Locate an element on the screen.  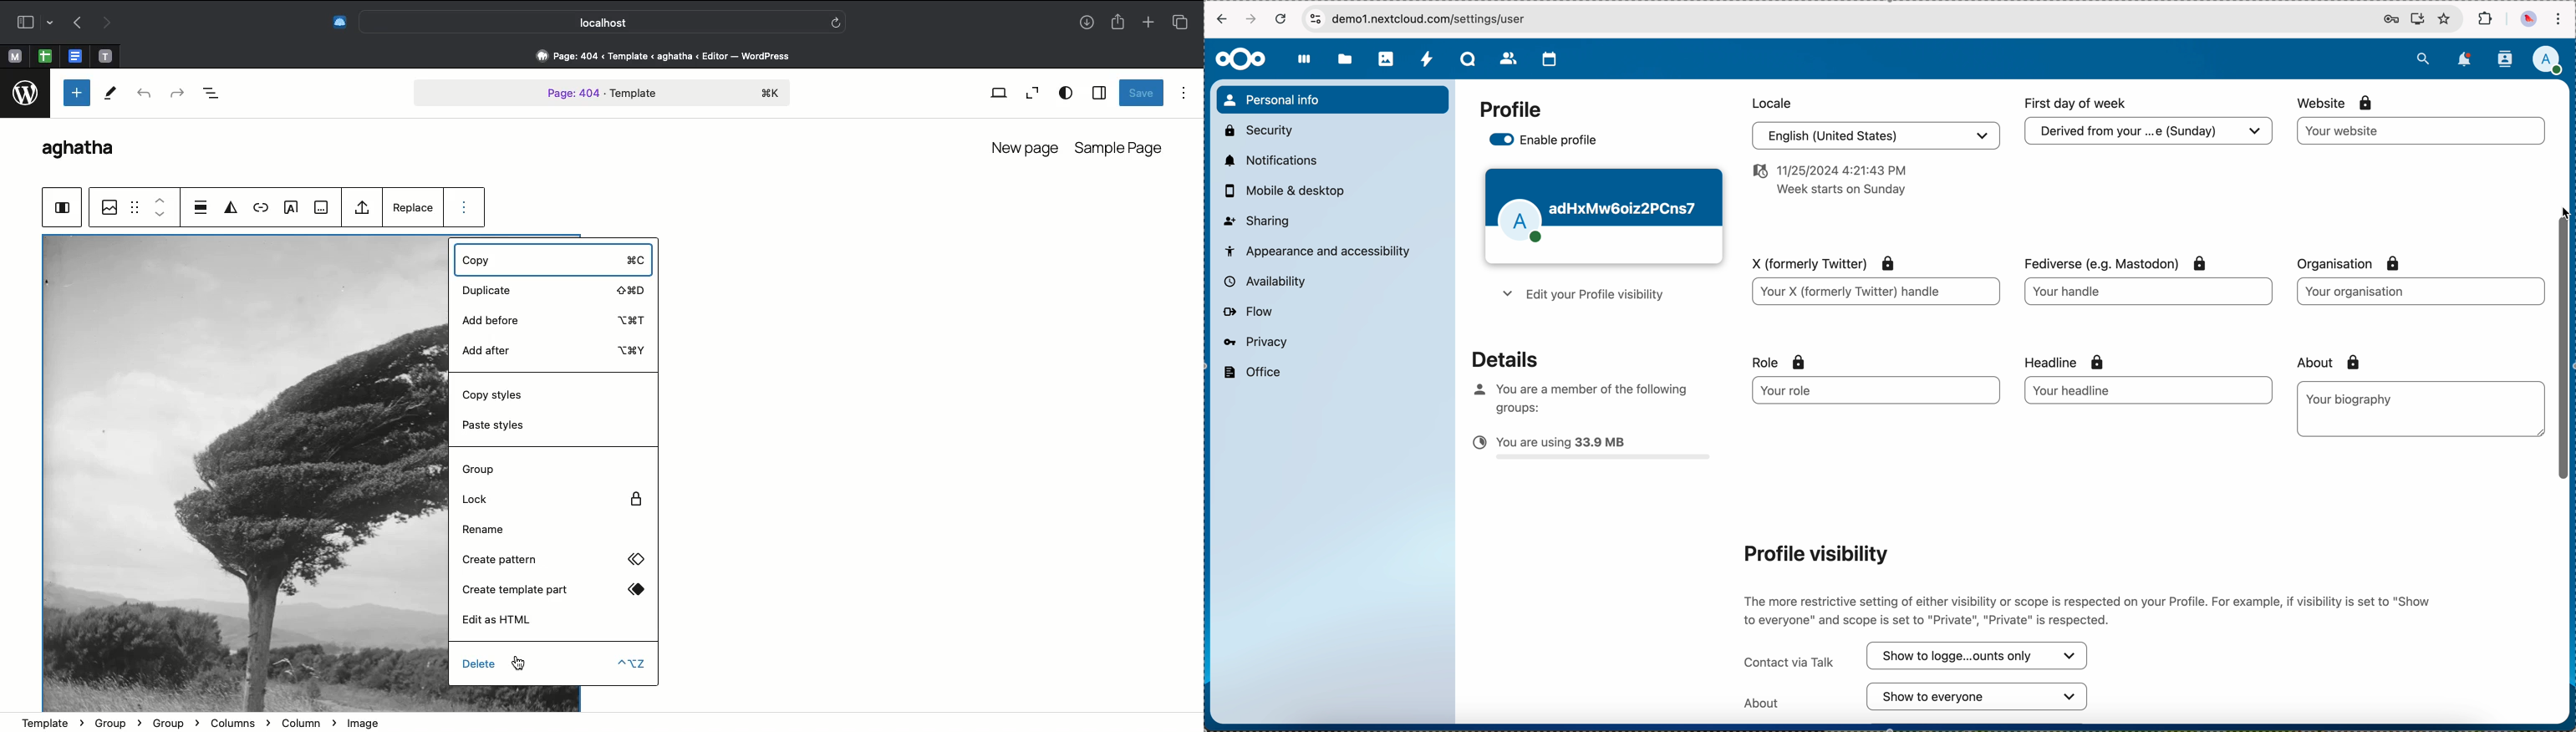
your X is located at coordinates (1875, 293).